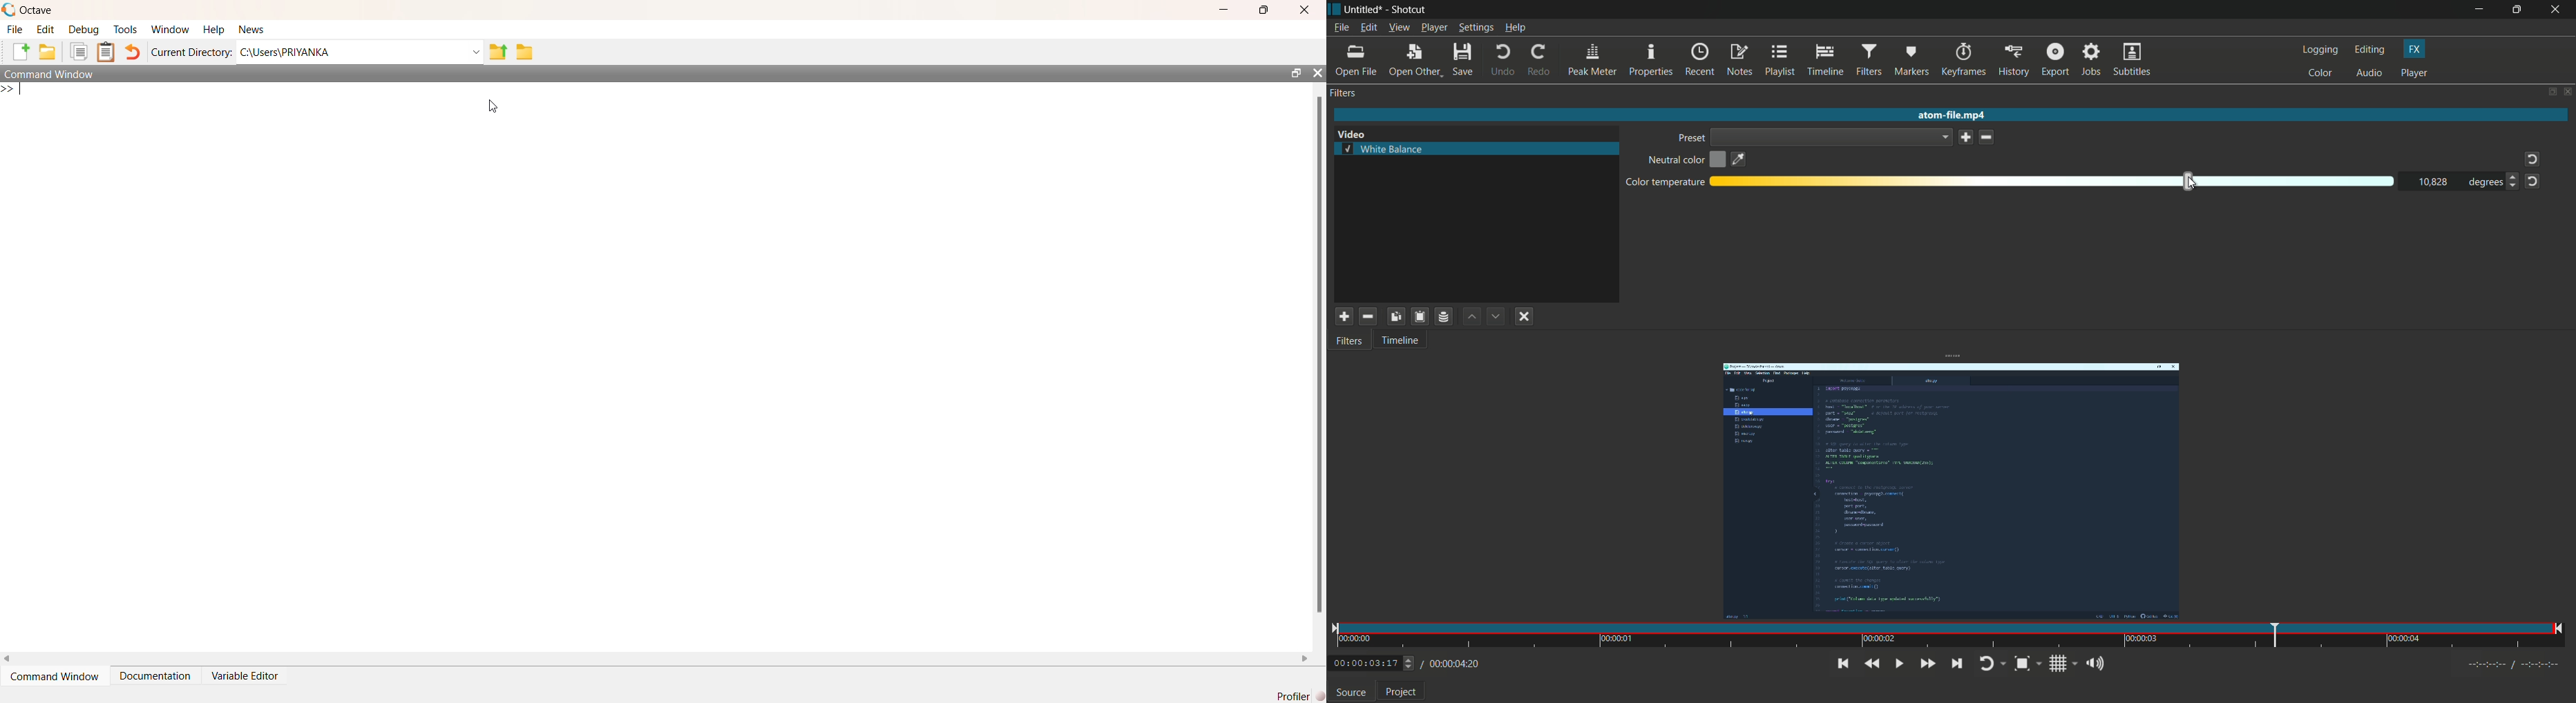  I want to click on subtitles, so click(2132, 59).